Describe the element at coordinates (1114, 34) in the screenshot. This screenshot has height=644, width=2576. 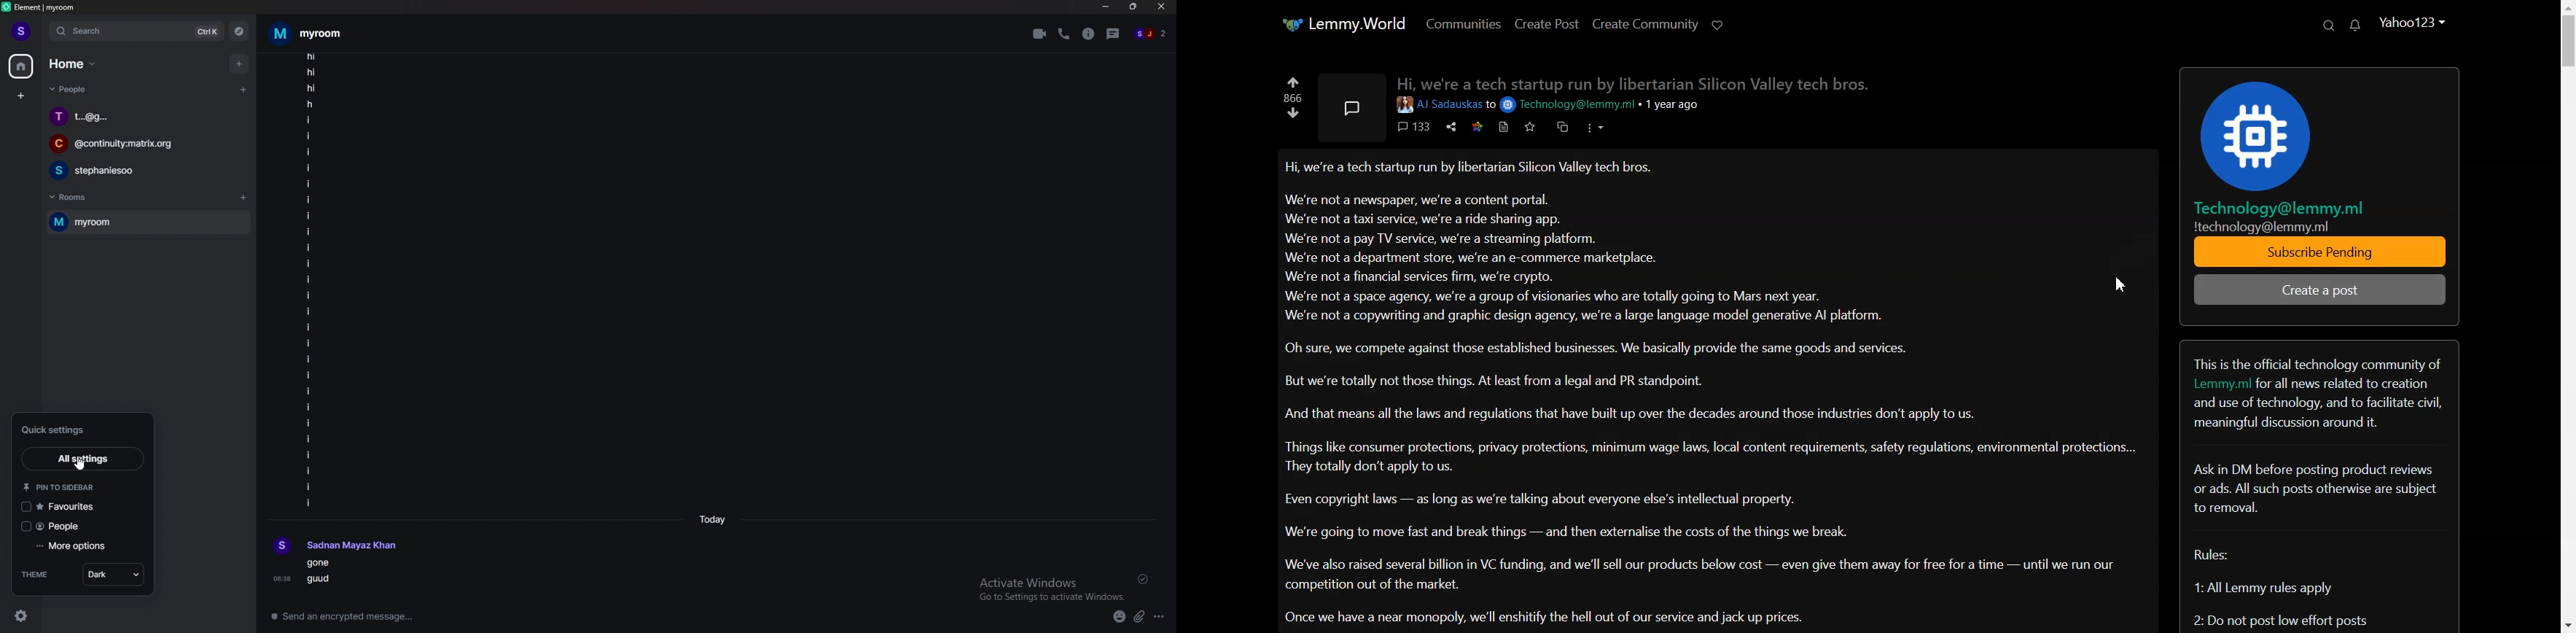
I see `thread` at that location.